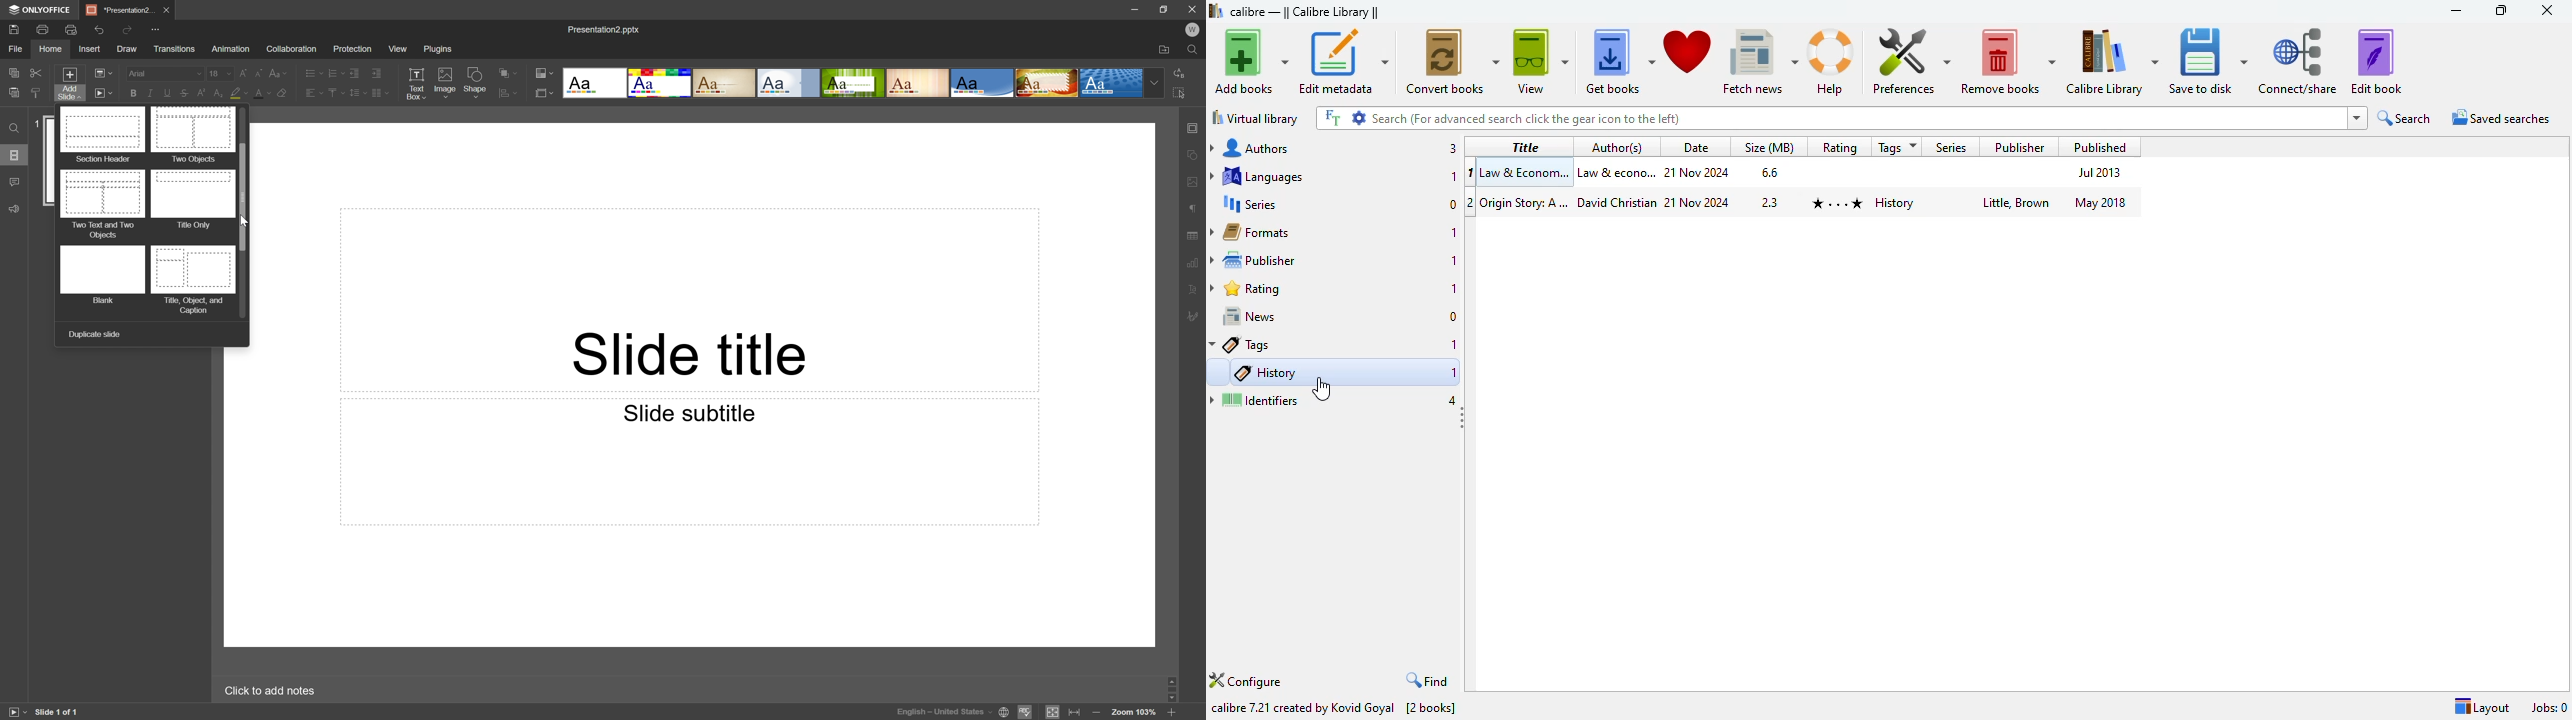 This screenshot has height=728, width=2576. I want to click on Text Art settings, so click(1195, 287).